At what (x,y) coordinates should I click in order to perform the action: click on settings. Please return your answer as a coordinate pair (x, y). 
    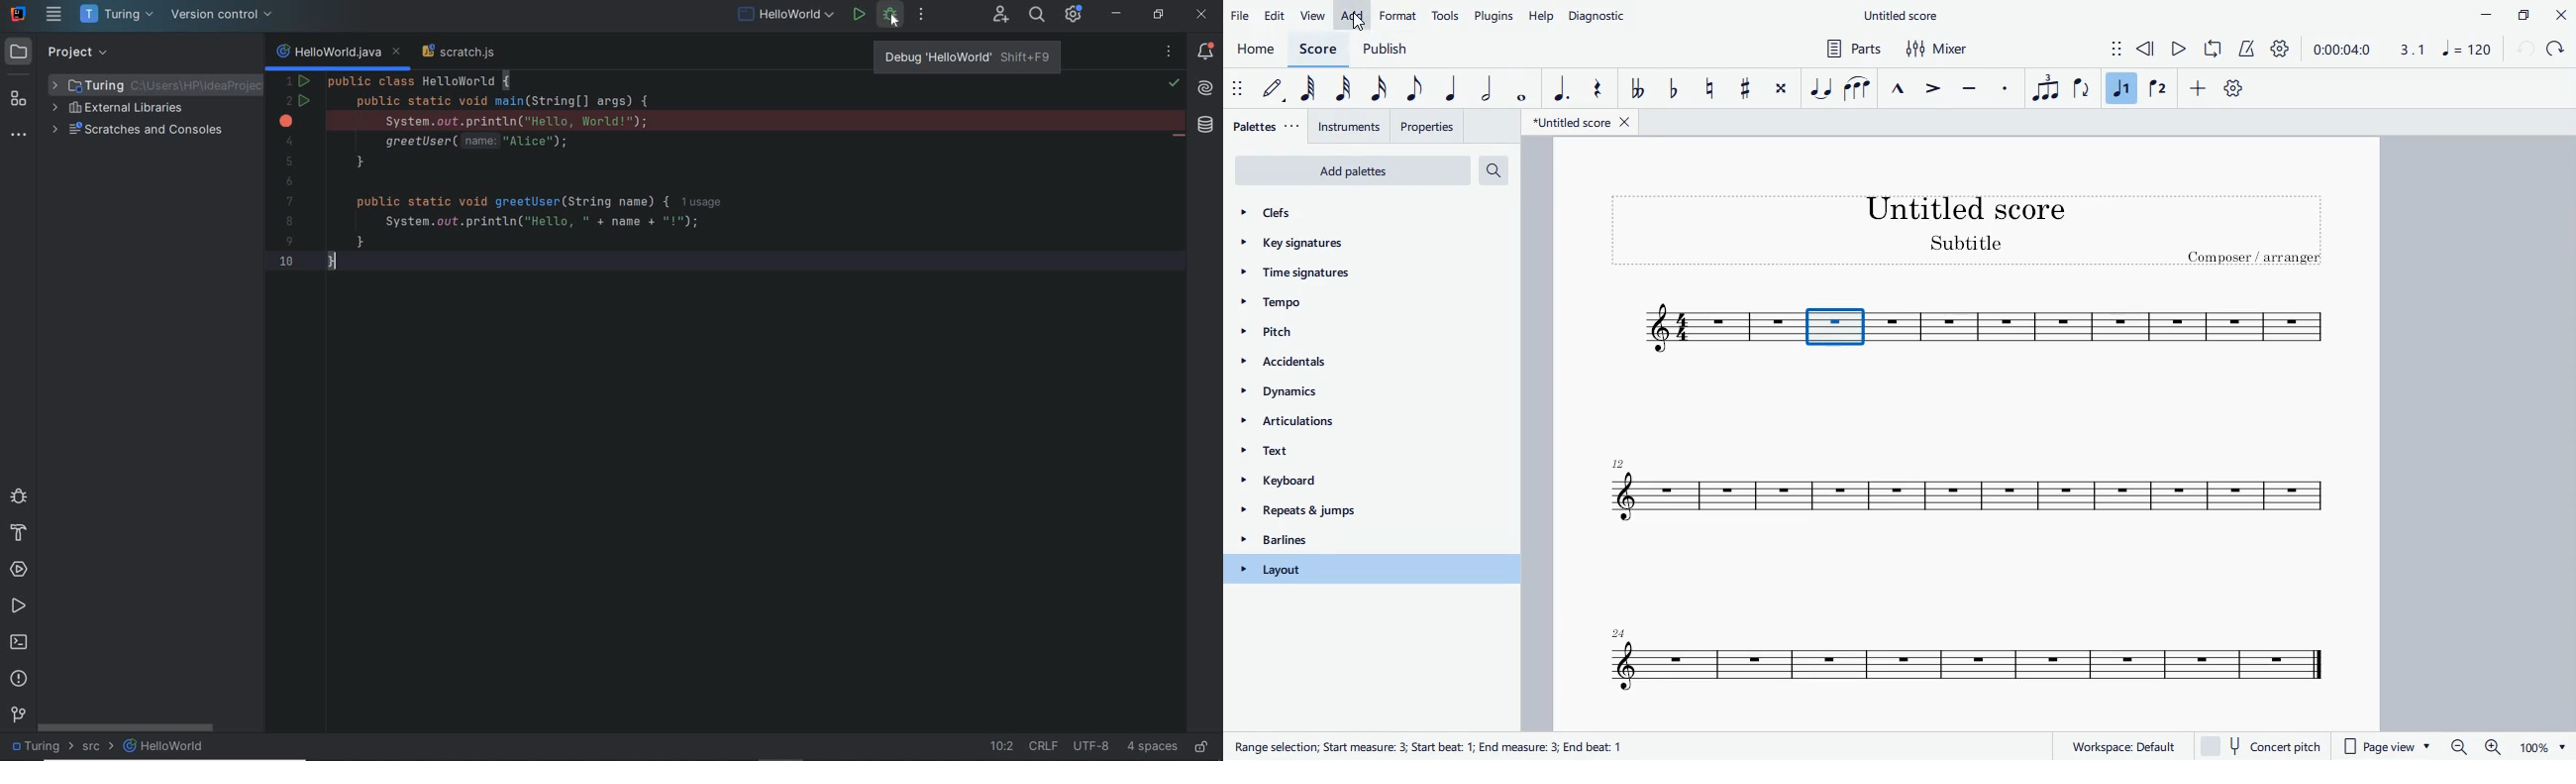
    Looking at the image, I should click on (2284, 50).